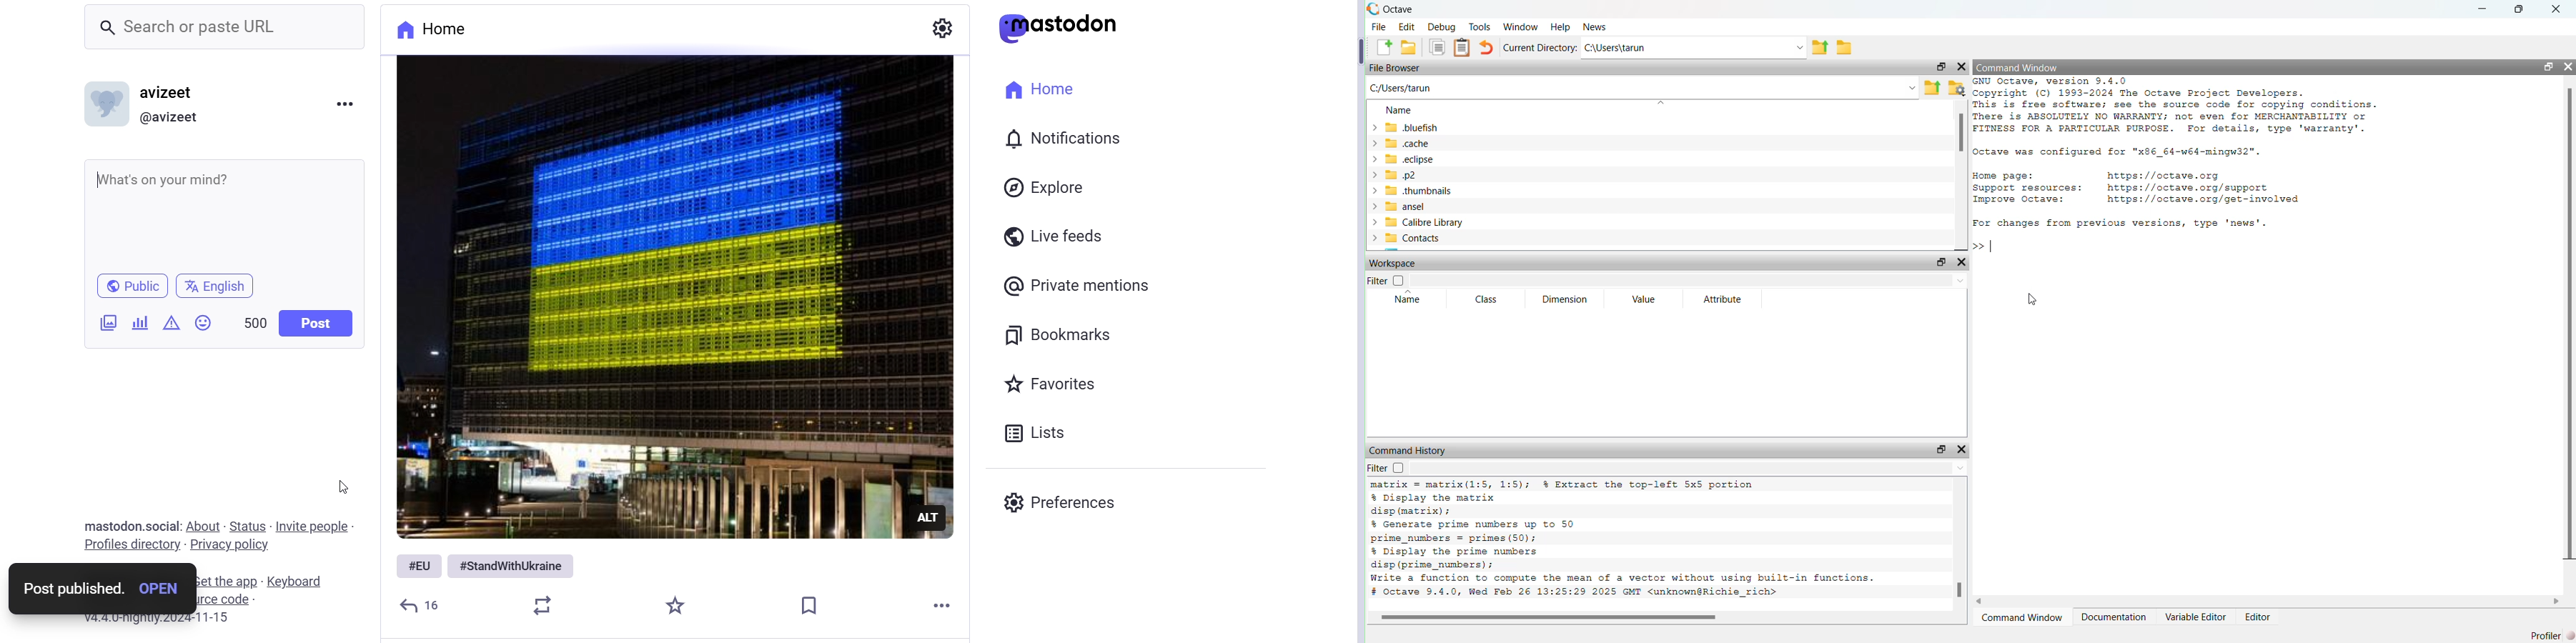  Describe the element at coordinates (143, 321) in the screenshot. I see `Add Poll` at that location.